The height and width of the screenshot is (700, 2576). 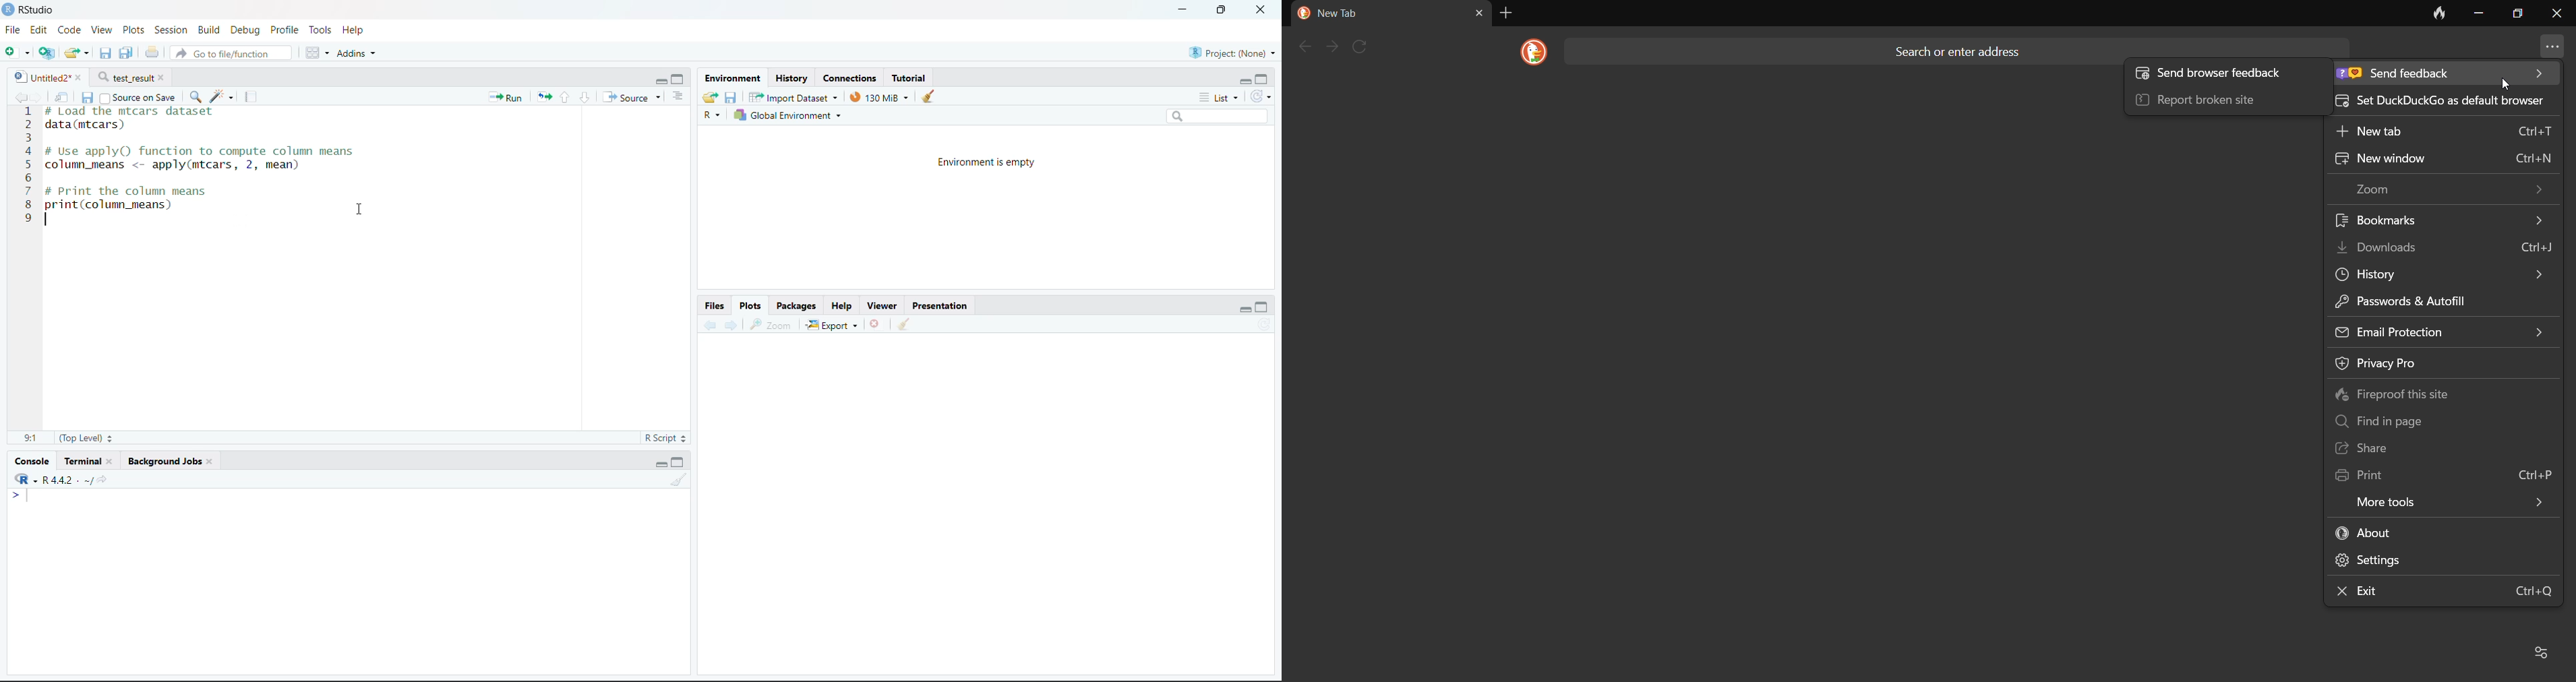 I want to click on Code, so click(x=68, y=29).